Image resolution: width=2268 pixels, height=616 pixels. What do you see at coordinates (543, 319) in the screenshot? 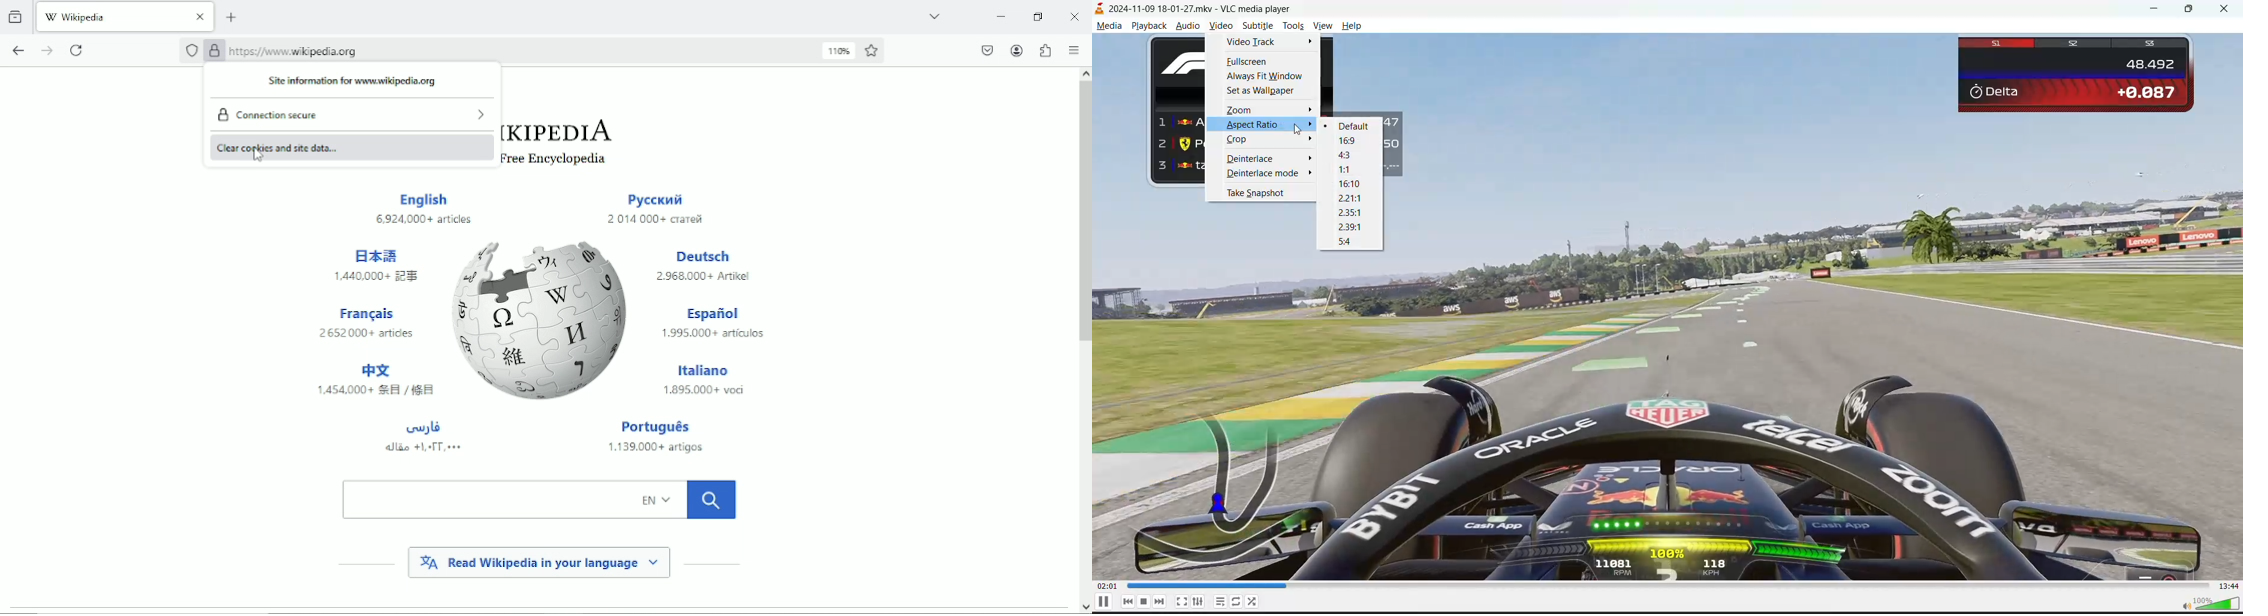
I see `wikipedia logo` at bounding box center [543, 319].